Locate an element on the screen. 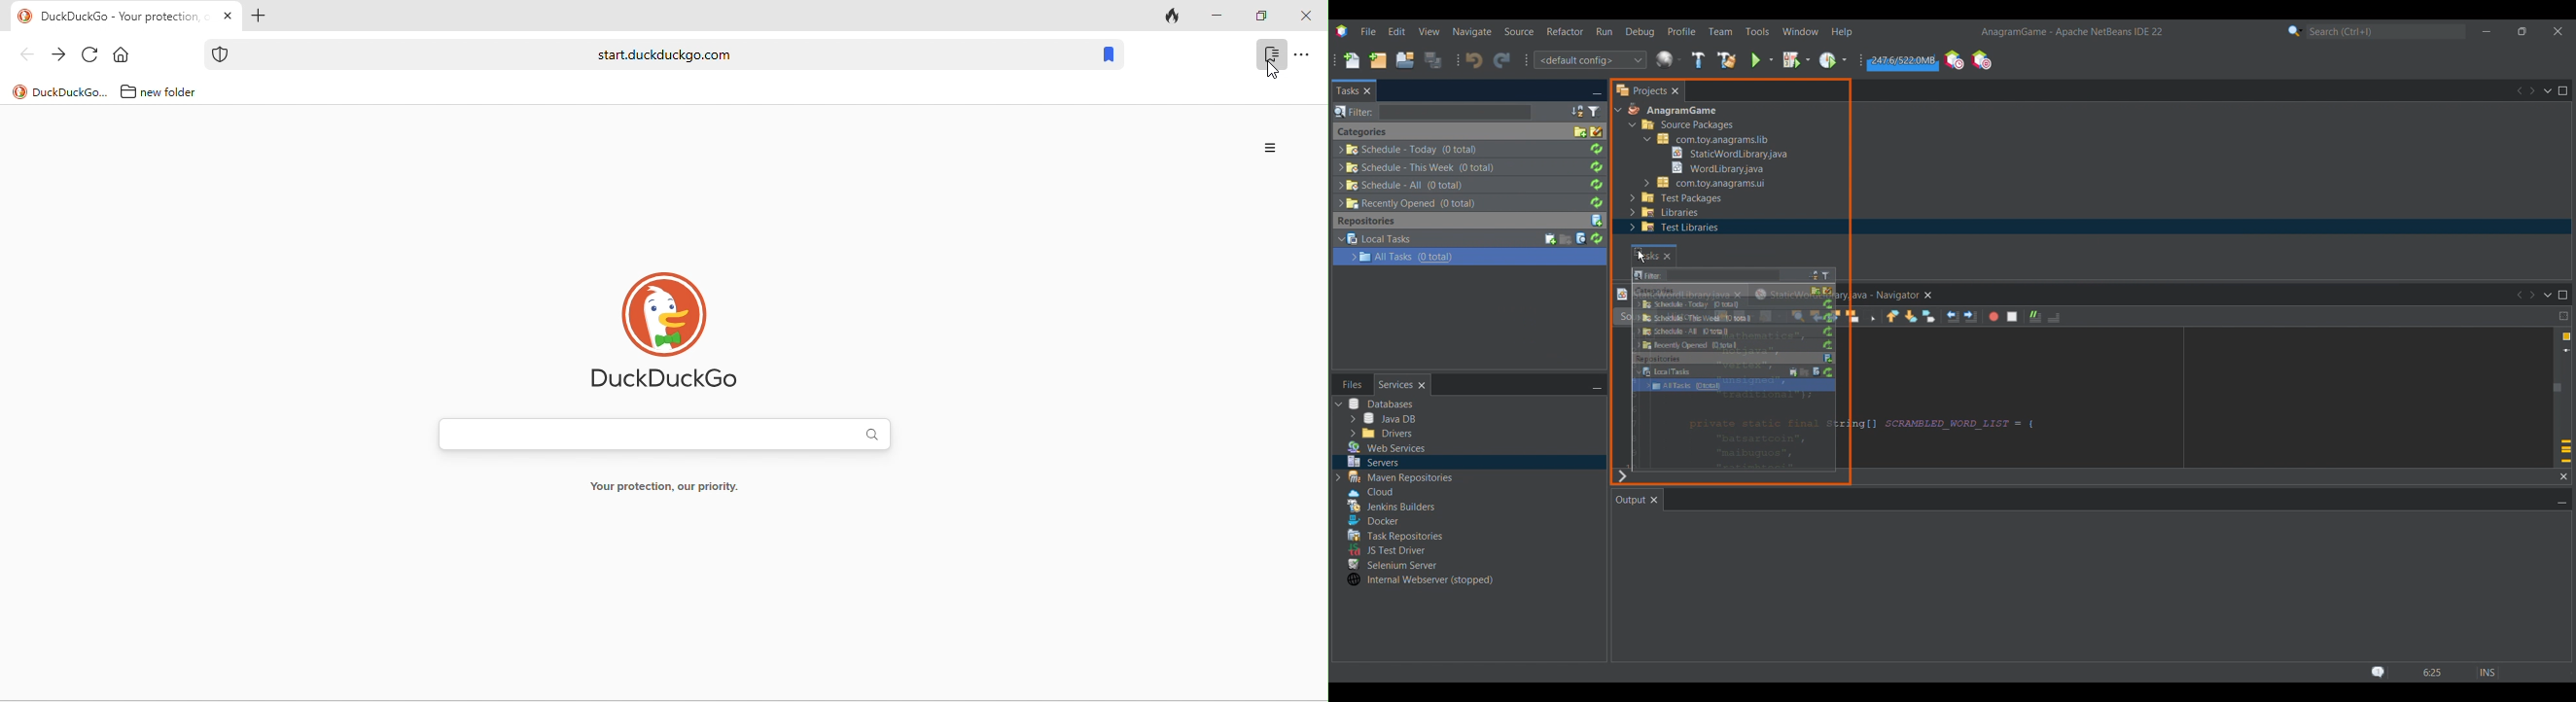 Image resolution: width=2576 pixels, height=728 pixels. New project is located at coordinates (1377, 60).